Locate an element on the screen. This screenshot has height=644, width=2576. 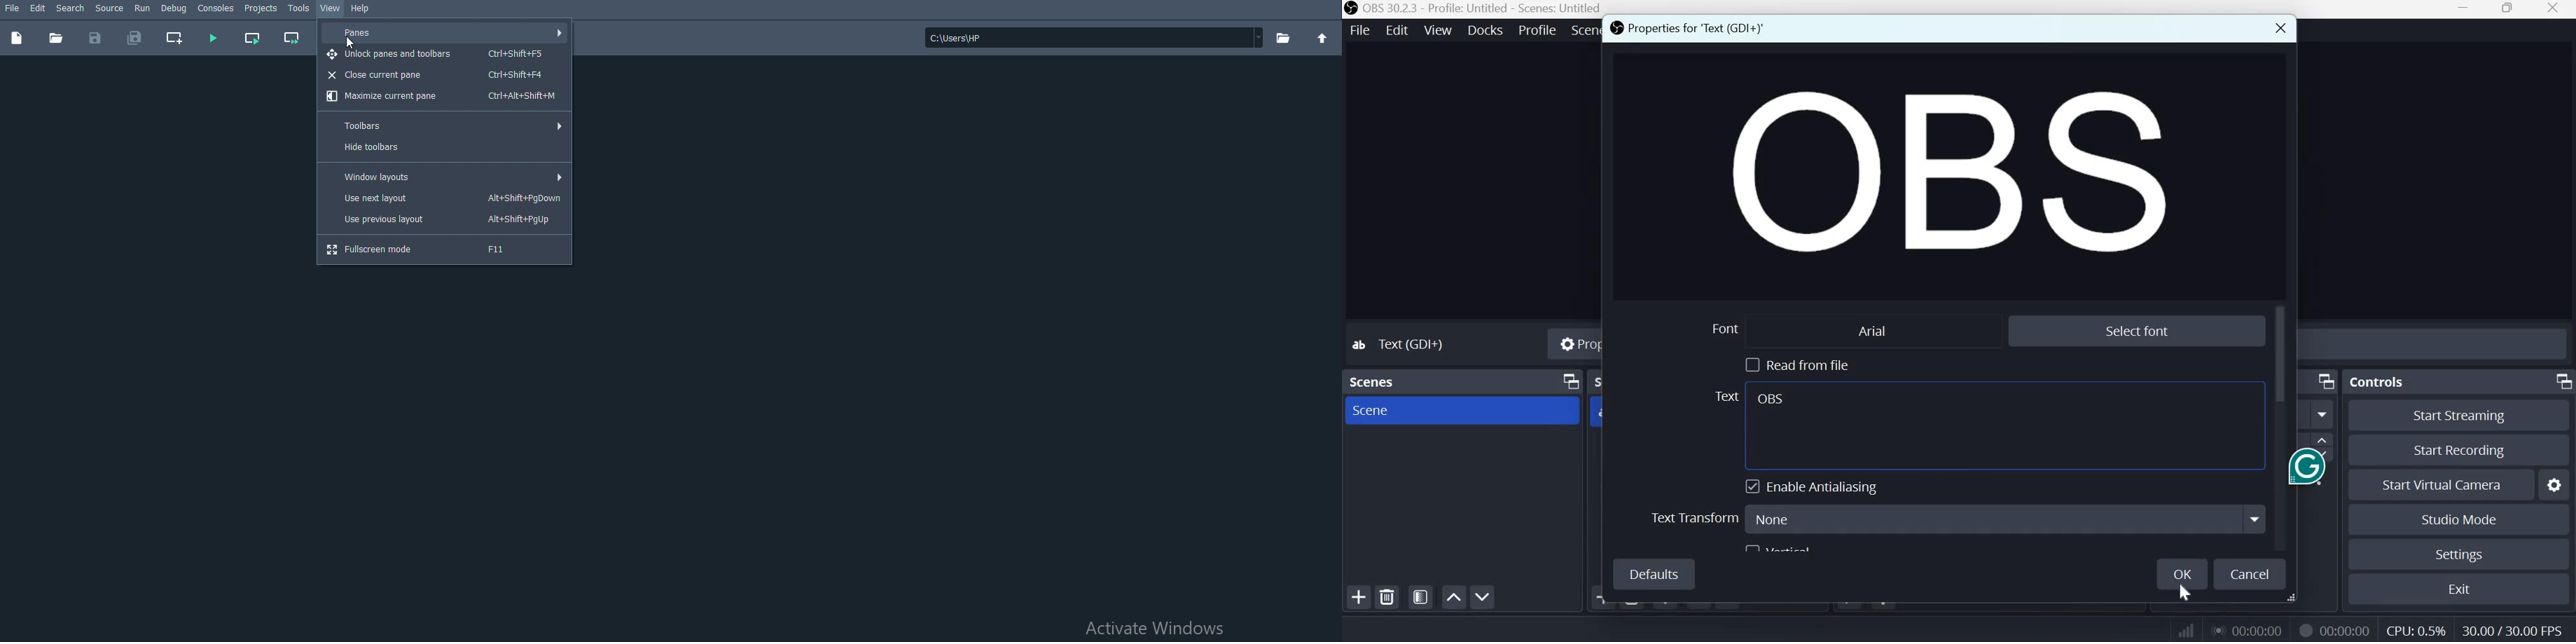
Hide toolbars is located at coordinates (442, 147).